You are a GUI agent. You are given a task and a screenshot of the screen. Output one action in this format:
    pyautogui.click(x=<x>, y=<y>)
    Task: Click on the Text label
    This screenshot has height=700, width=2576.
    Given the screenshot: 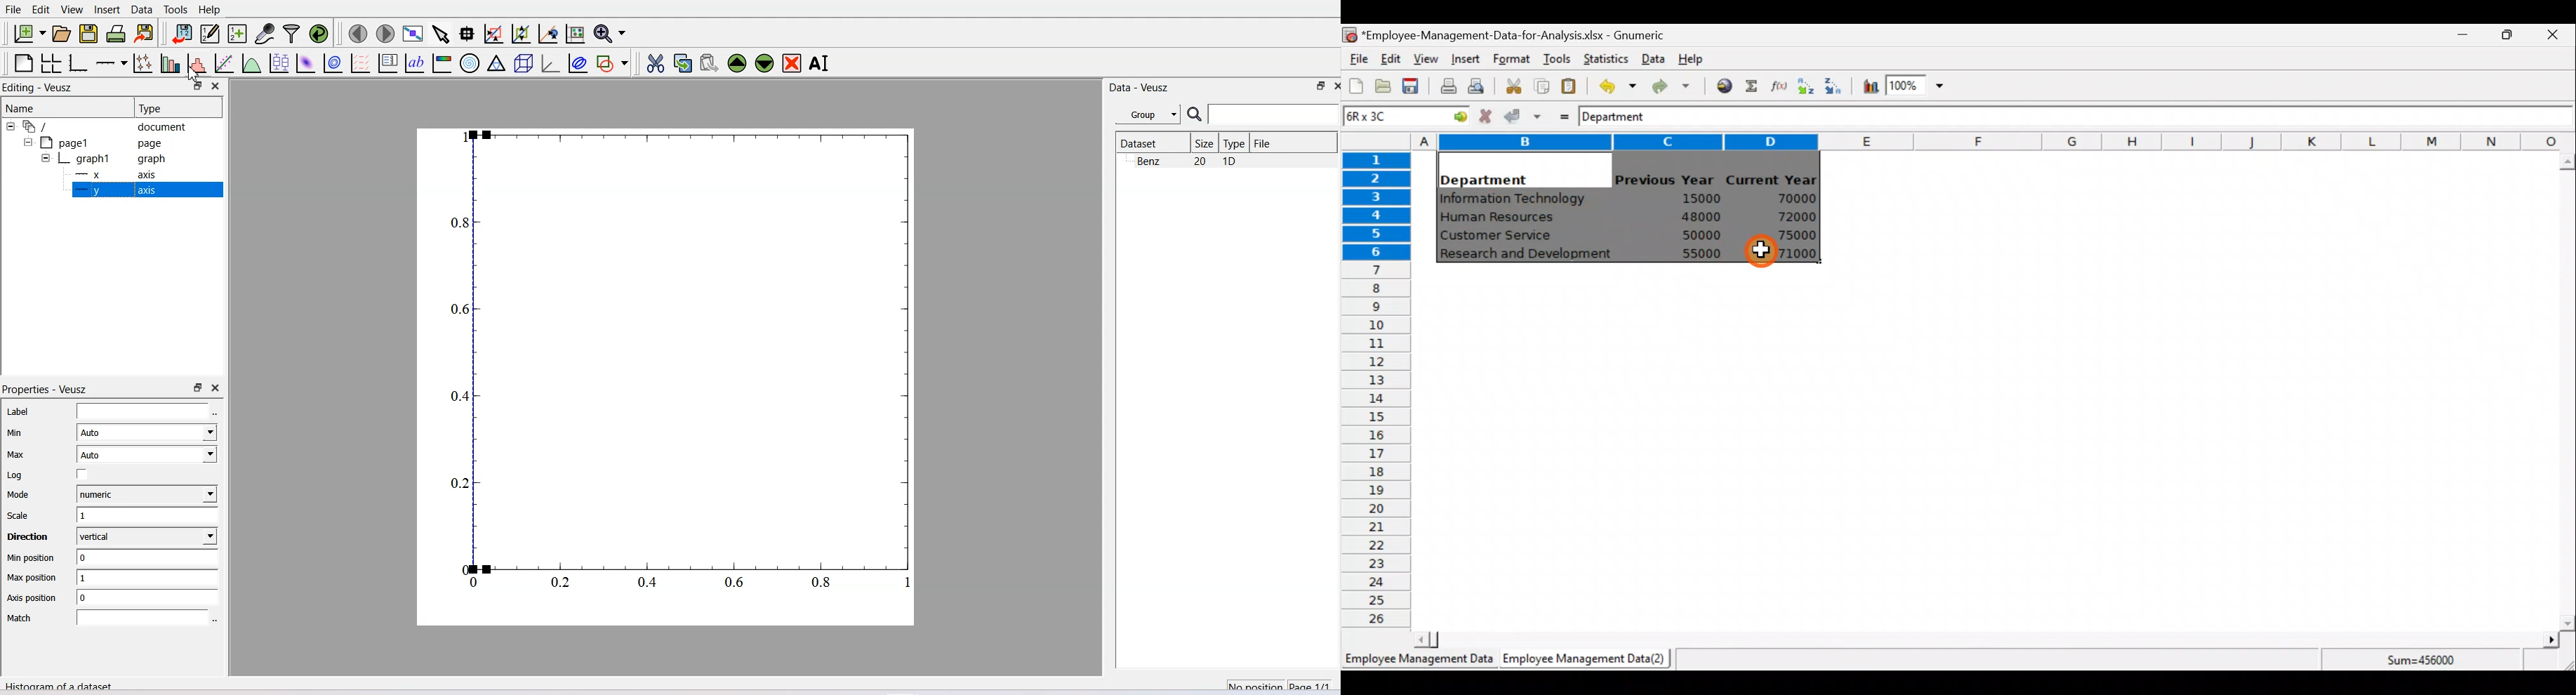 What is the action you would take?
    pyautogui.click(x=413, y=63)
    